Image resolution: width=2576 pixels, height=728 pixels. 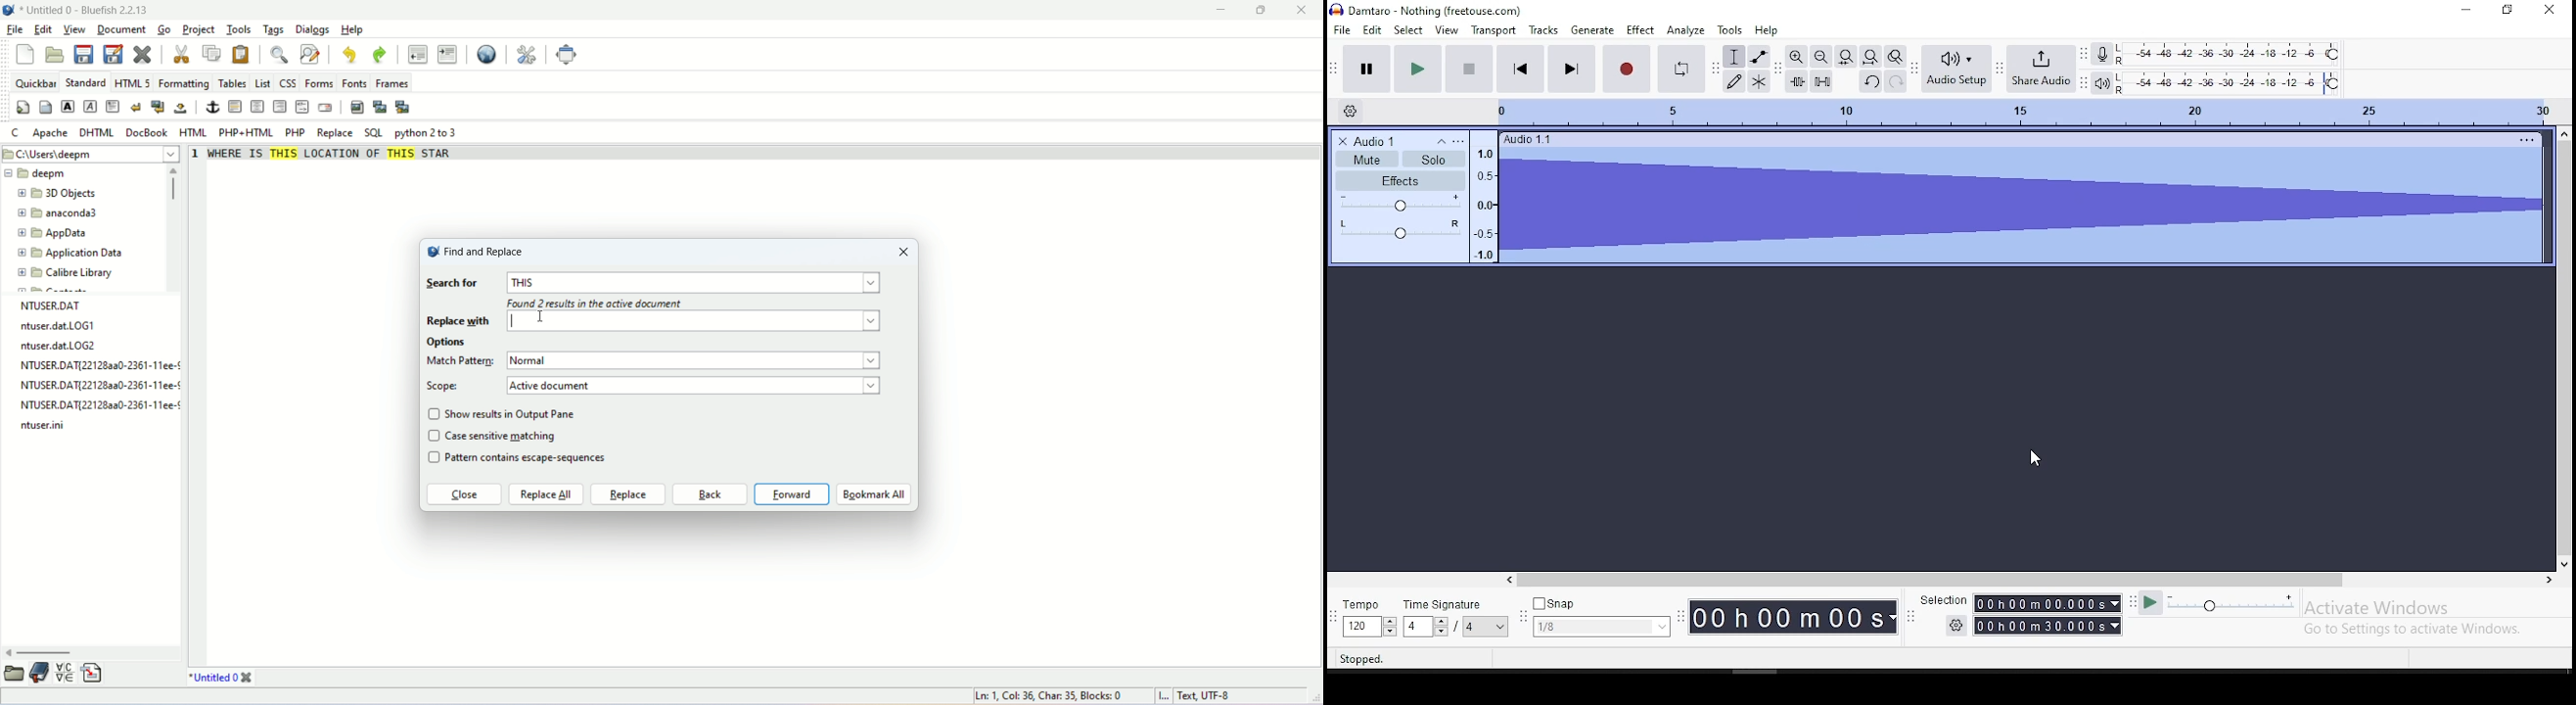 I want to click on redo, so click(x=1896, y=80).